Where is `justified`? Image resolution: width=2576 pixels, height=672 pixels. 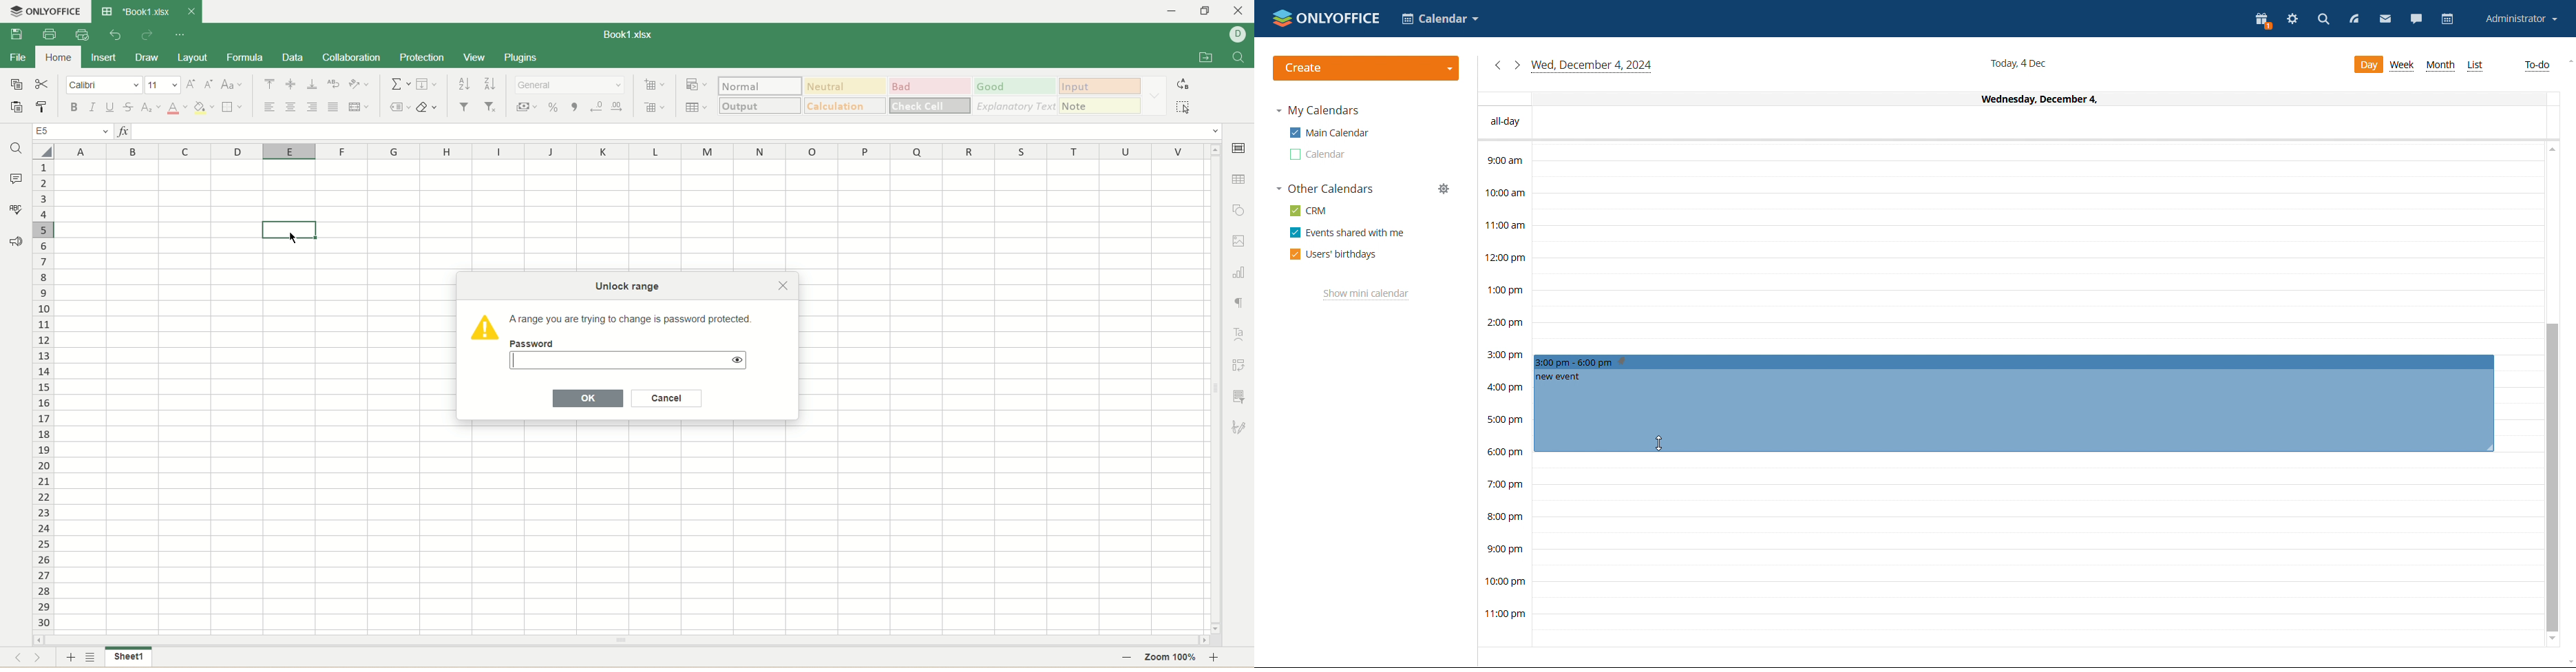
justified is located at coordinates (333, 109).